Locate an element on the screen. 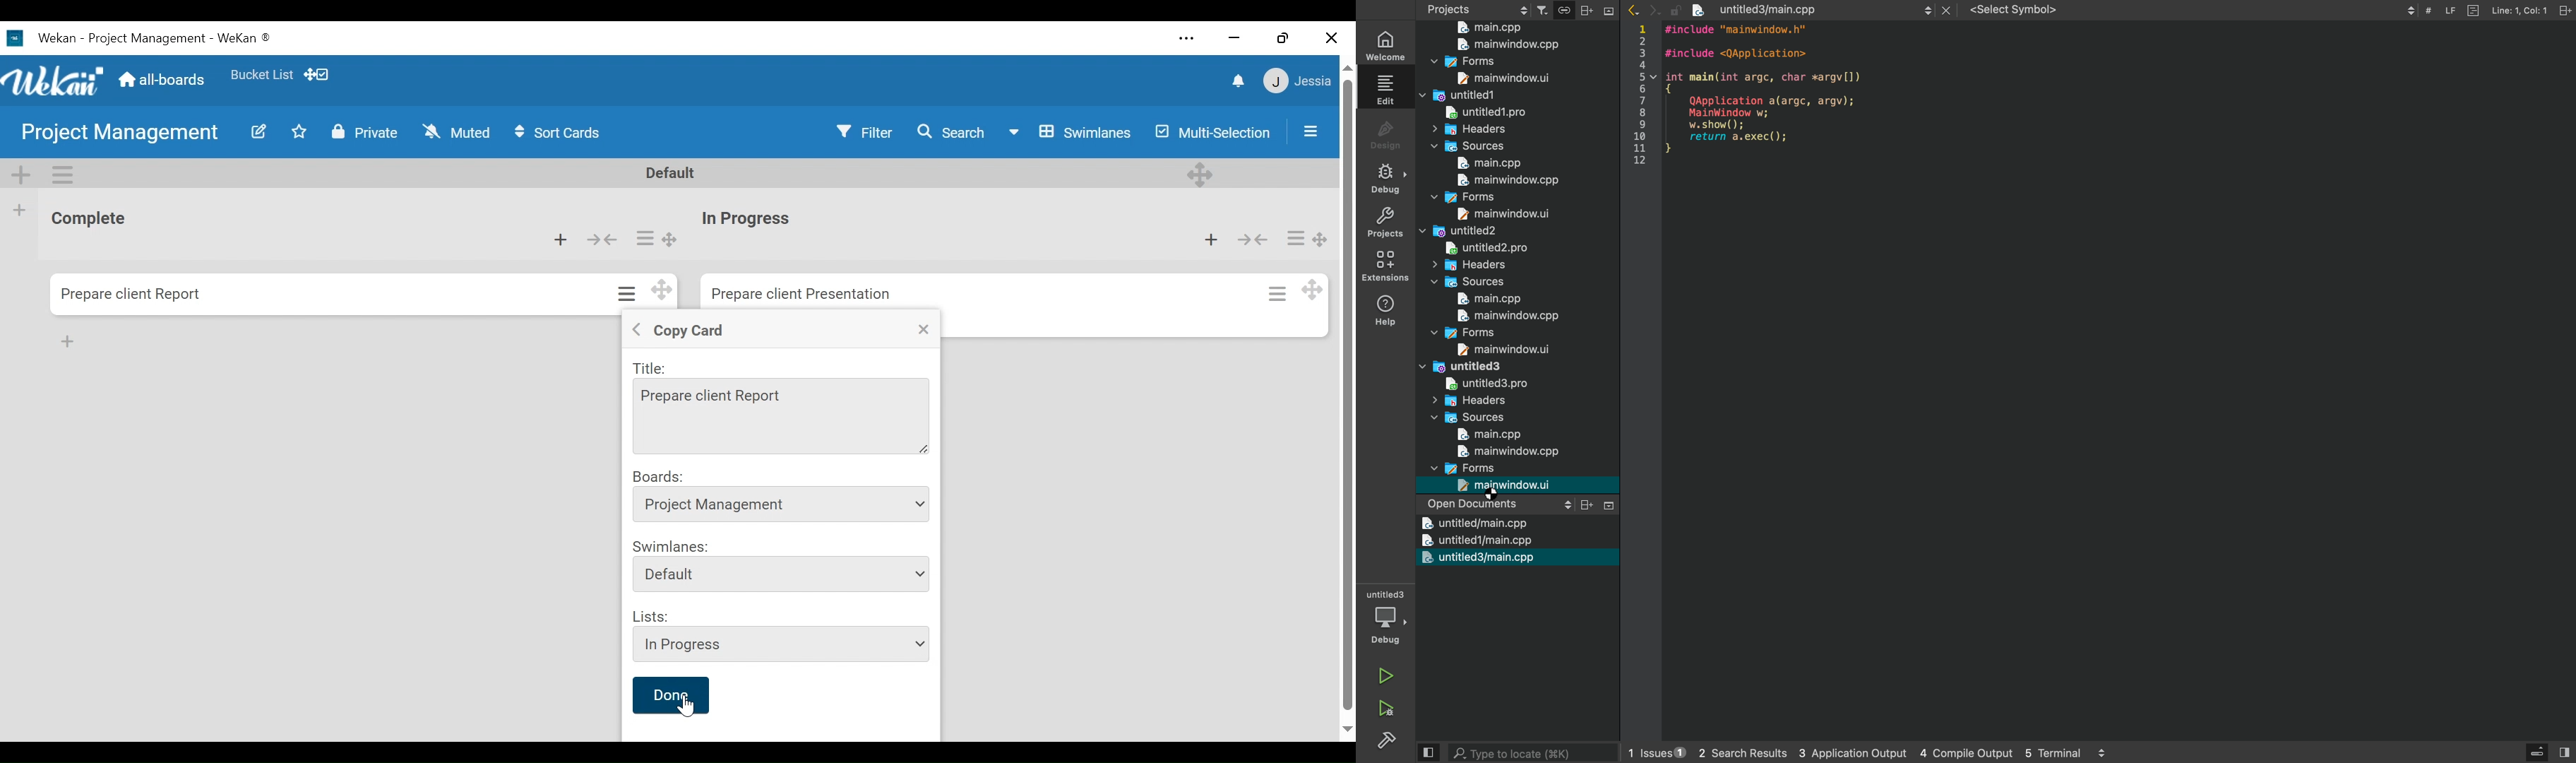 The image size is (2576, 784). Swimlane Actions is located at coordinates (64, 175).